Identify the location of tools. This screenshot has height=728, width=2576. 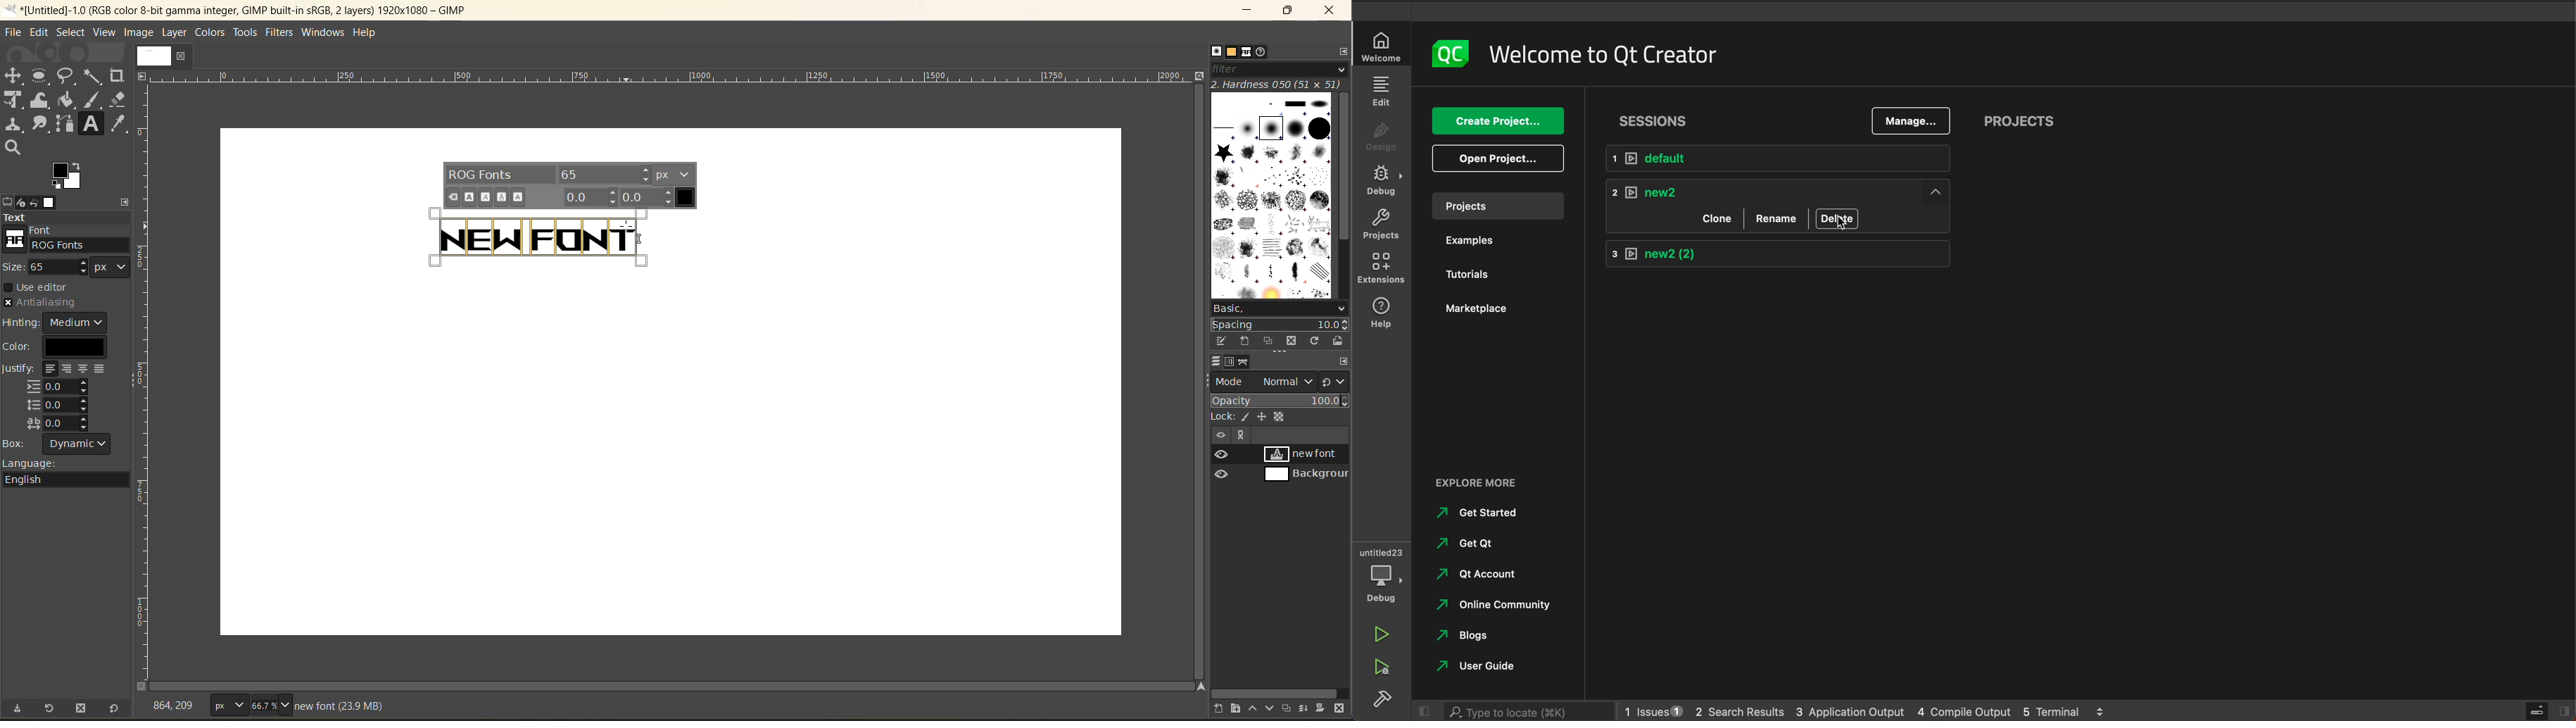
(245, 32).